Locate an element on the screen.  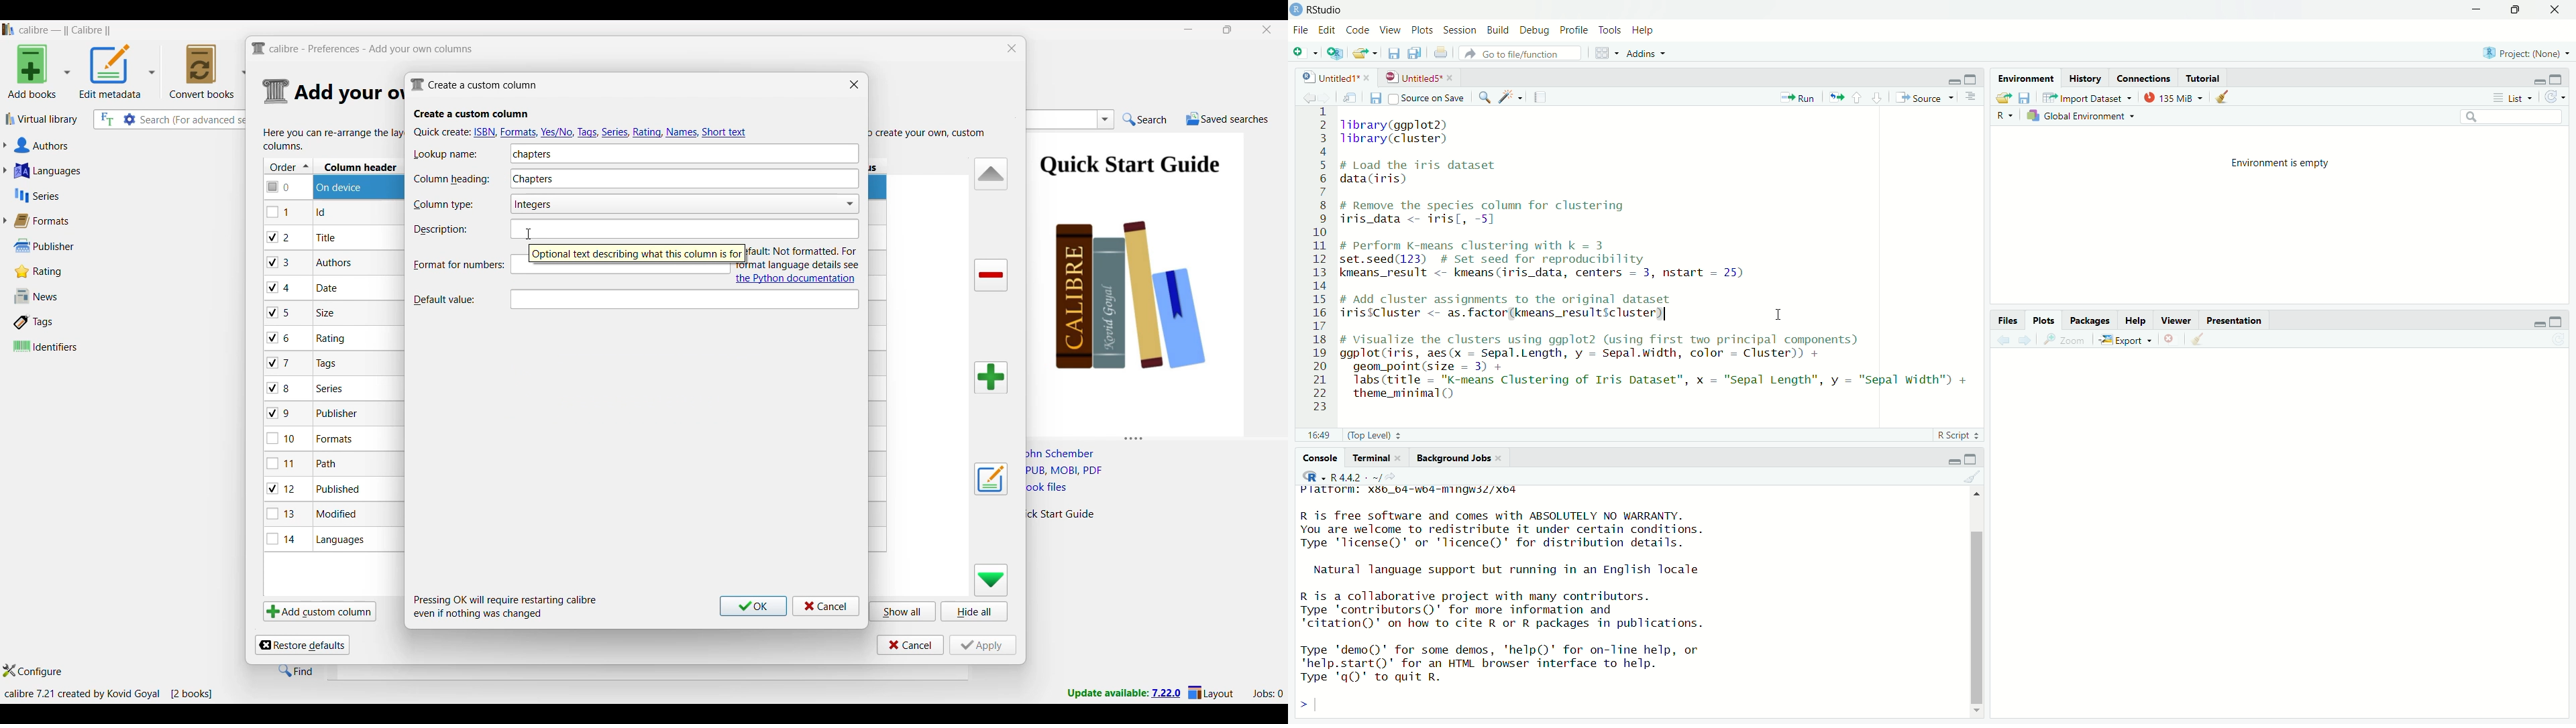
Series is located at coordinates (101, 196).